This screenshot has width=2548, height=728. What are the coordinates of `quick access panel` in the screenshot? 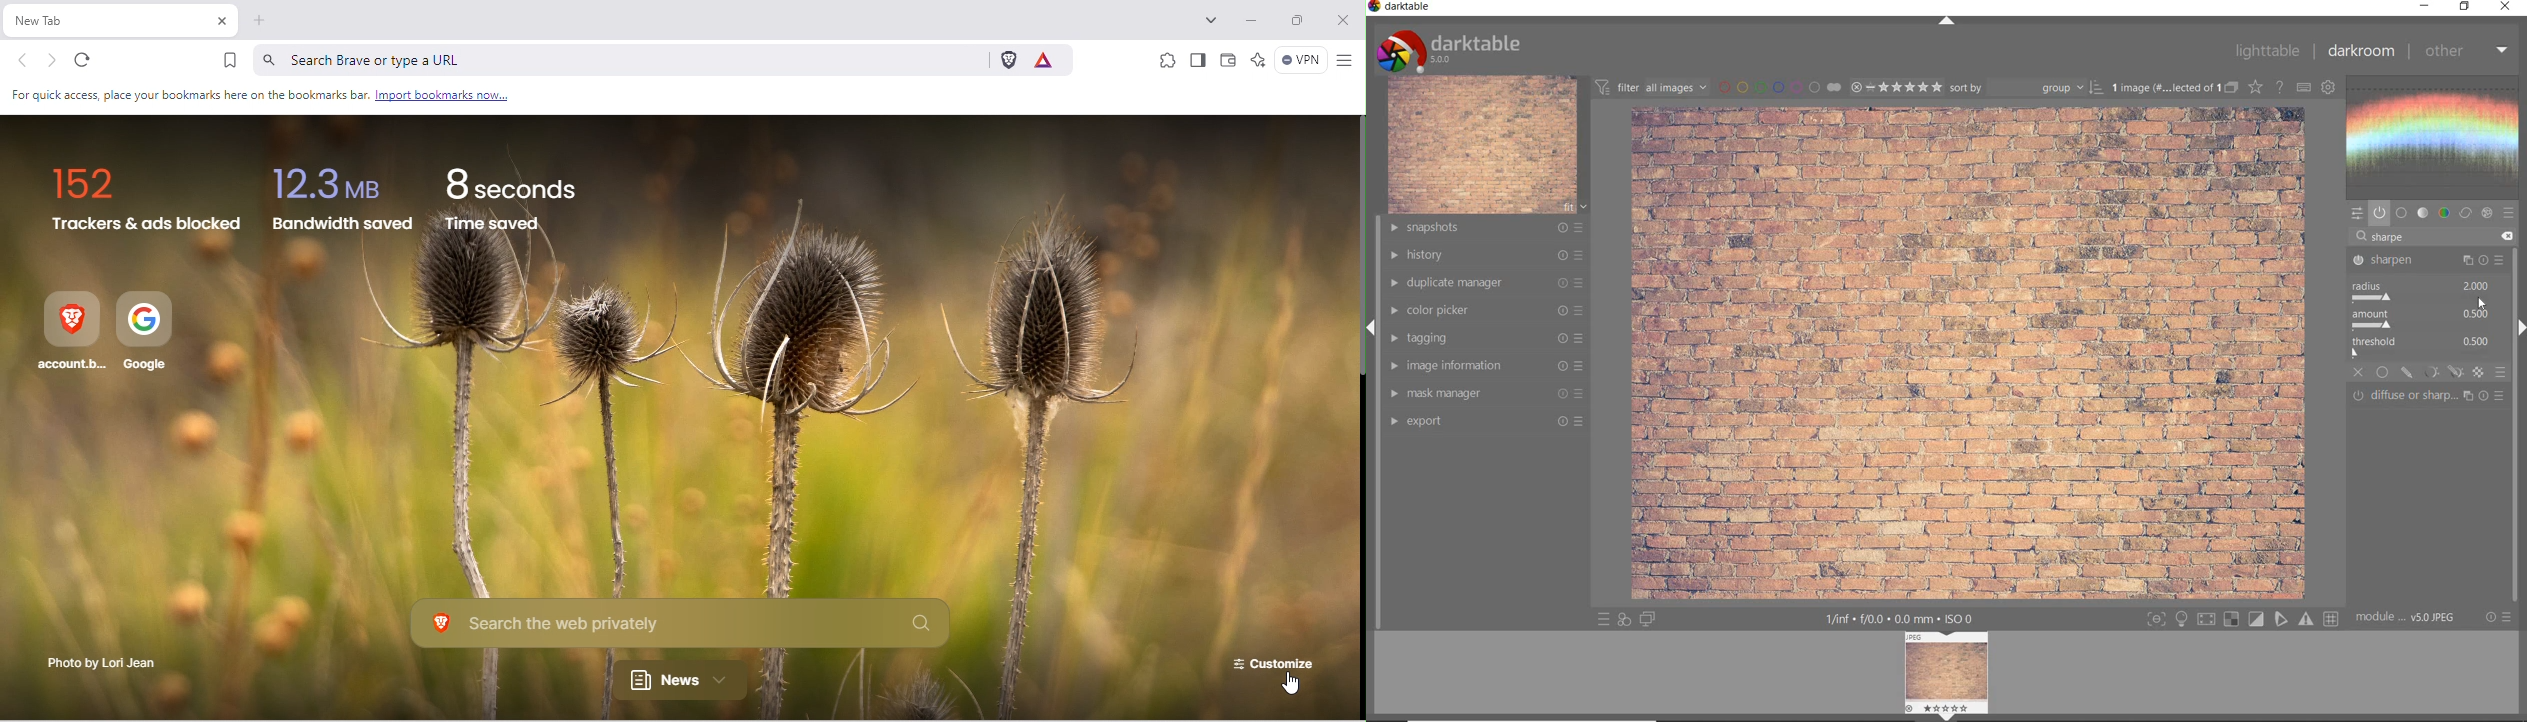 It's located at (2358, 214).